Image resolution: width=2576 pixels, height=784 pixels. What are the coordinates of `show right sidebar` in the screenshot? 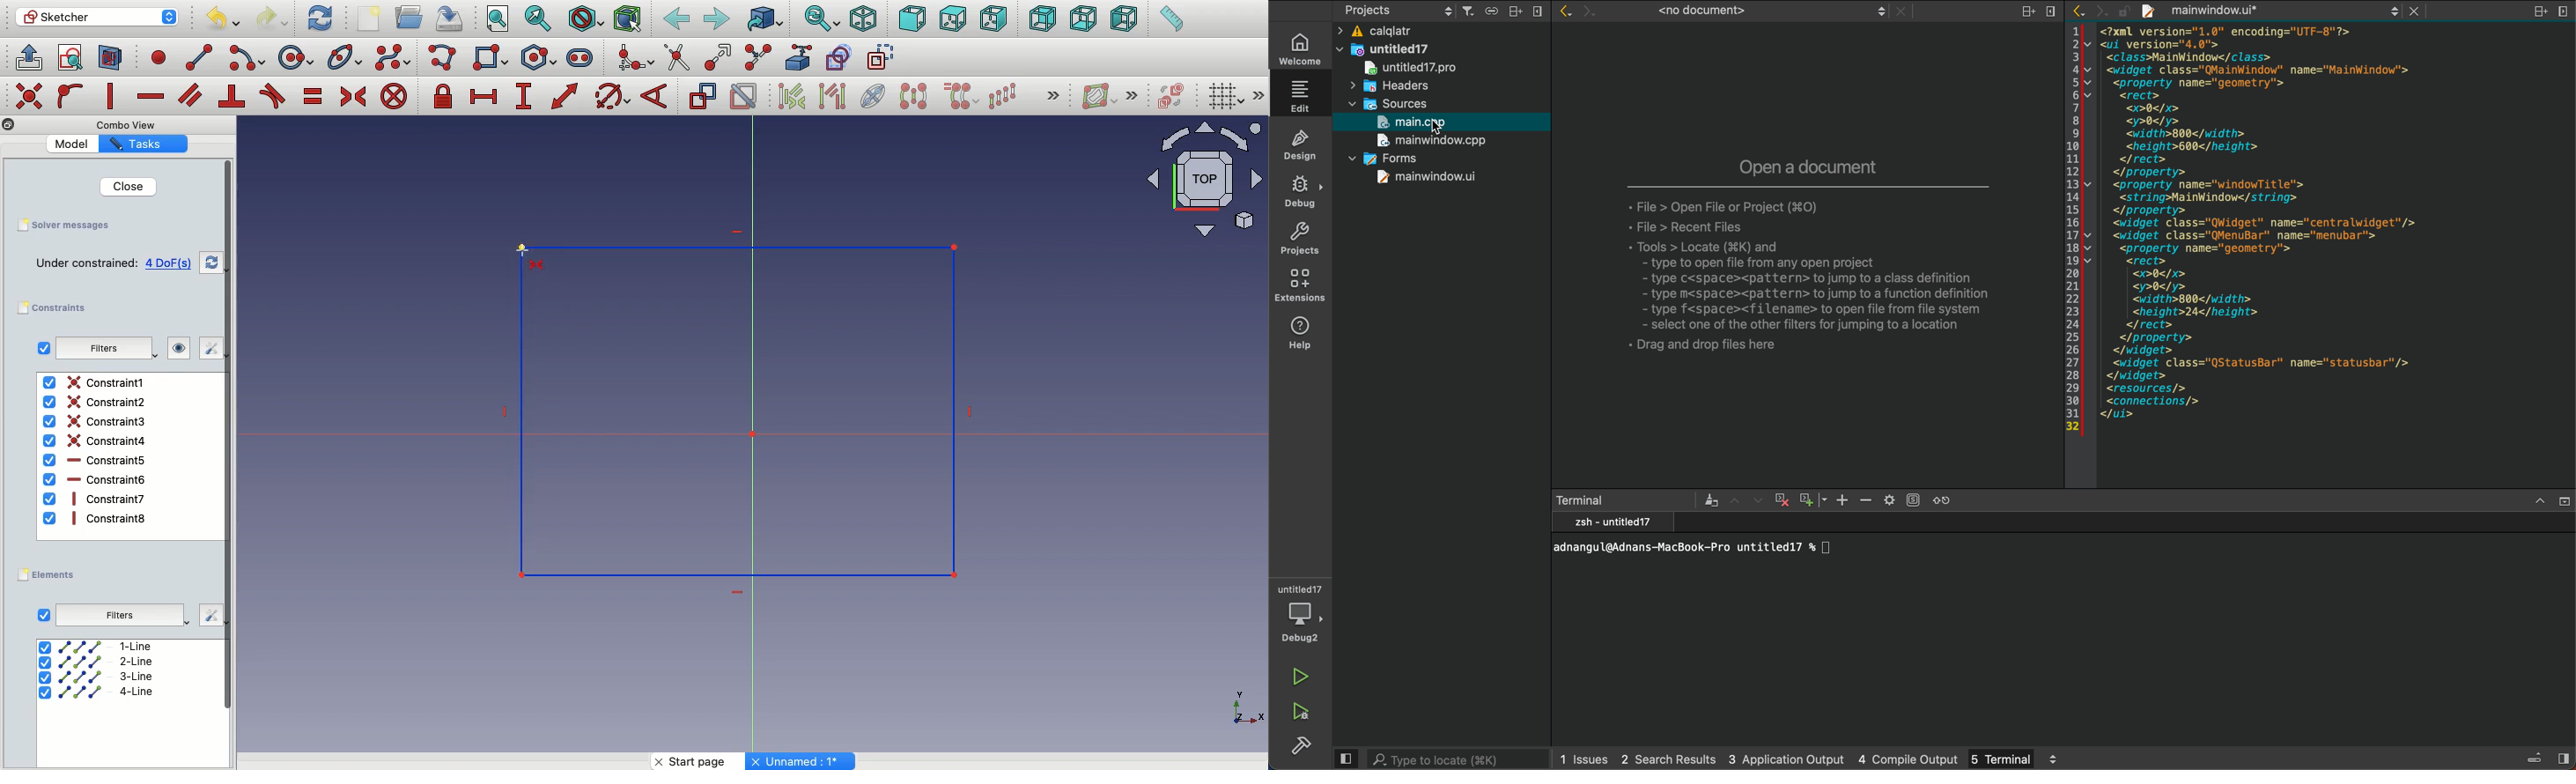 It's located at (2564, 757).